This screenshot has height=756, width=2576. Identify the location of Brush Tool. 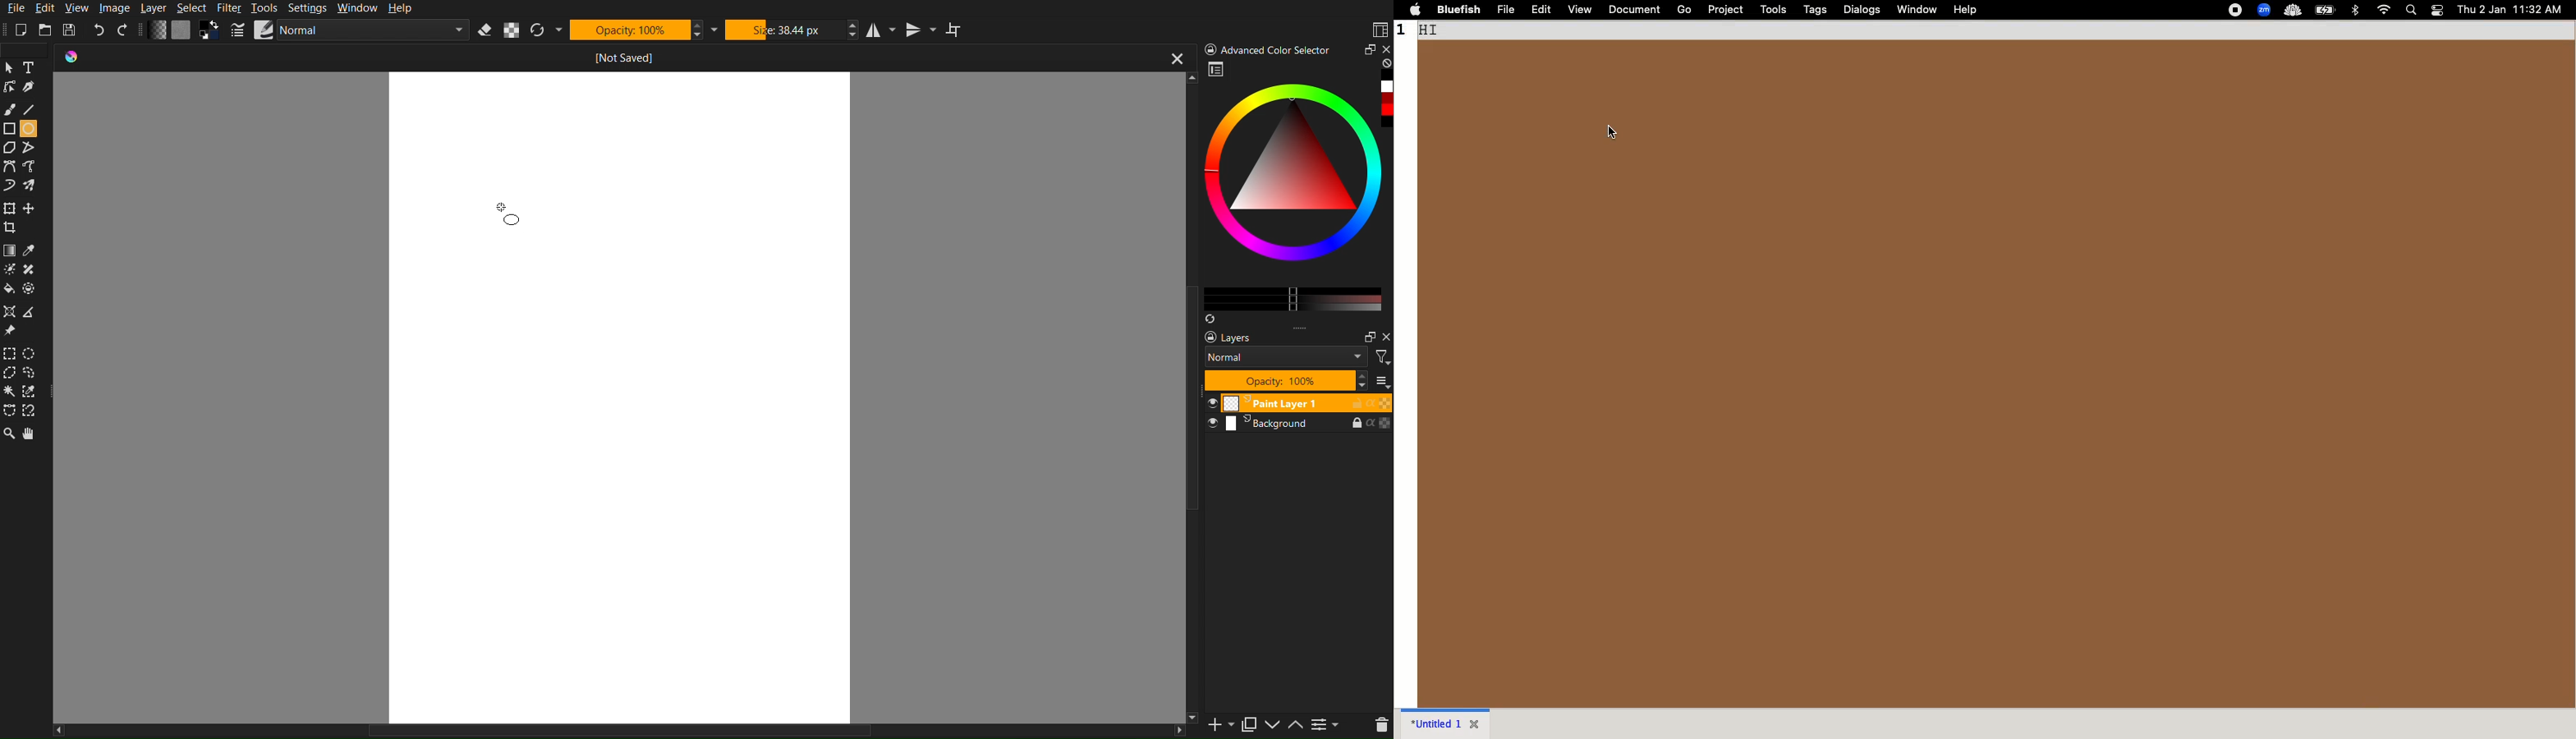
(9, 110).